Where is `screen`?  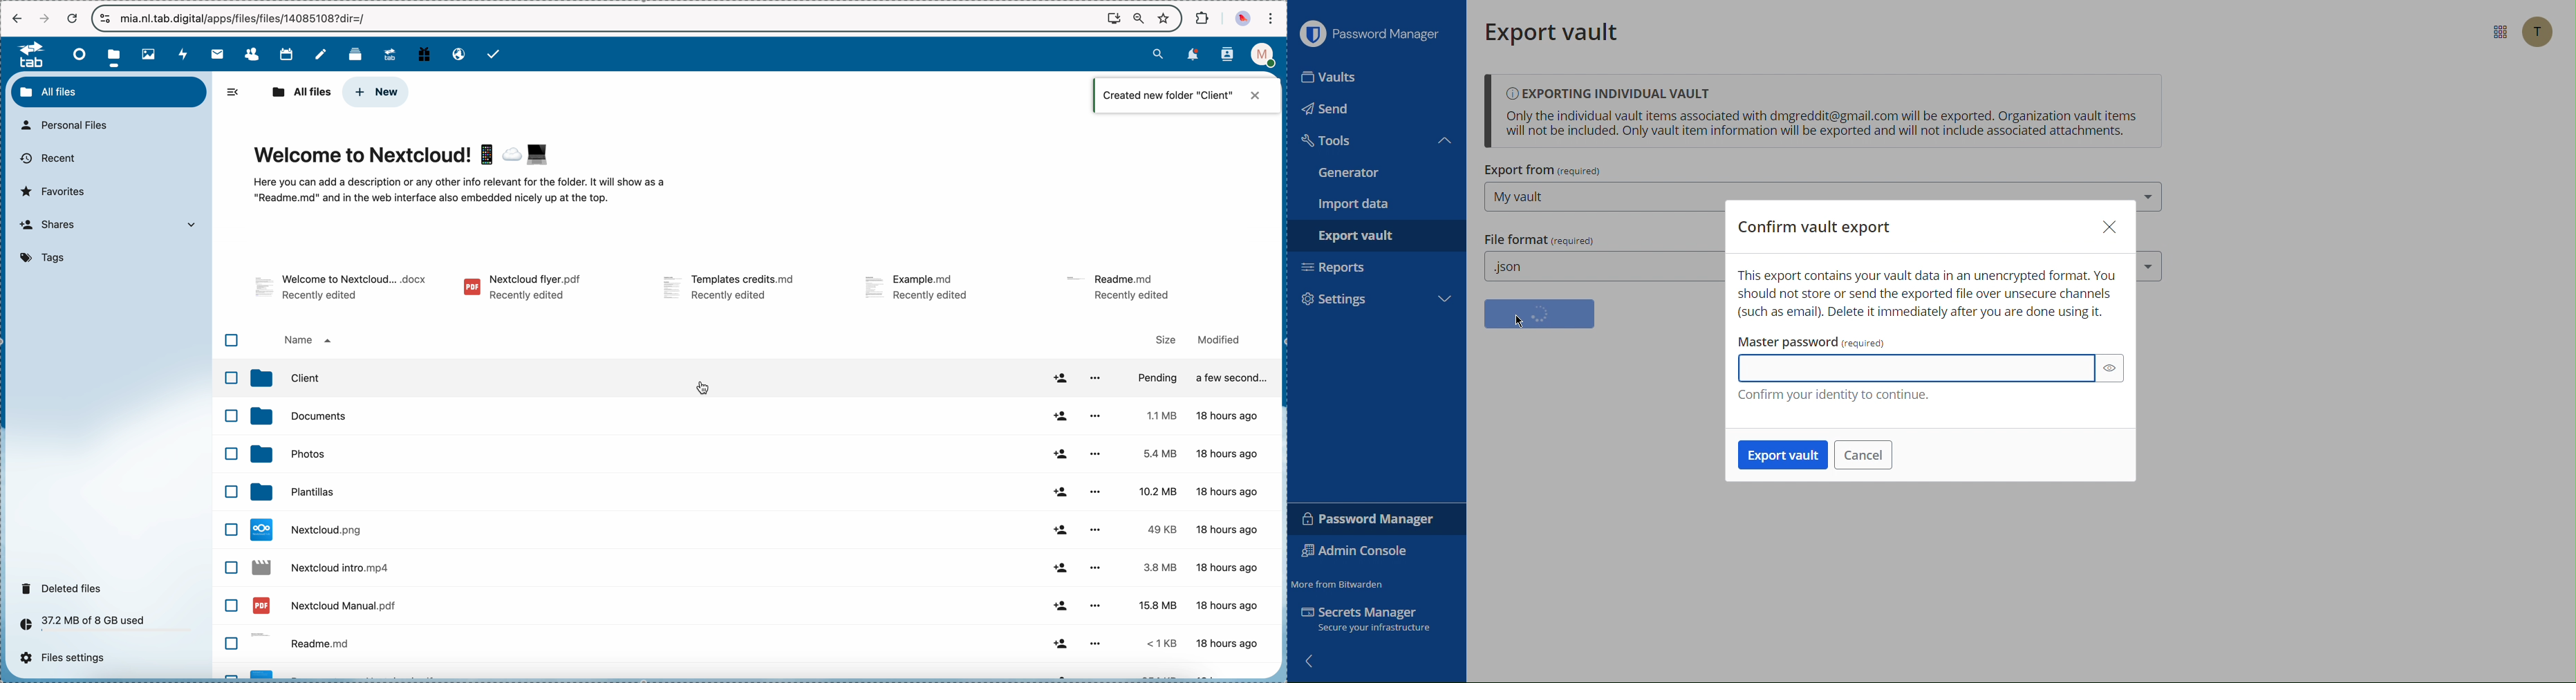
screen is located at coordinates (1114, 17).